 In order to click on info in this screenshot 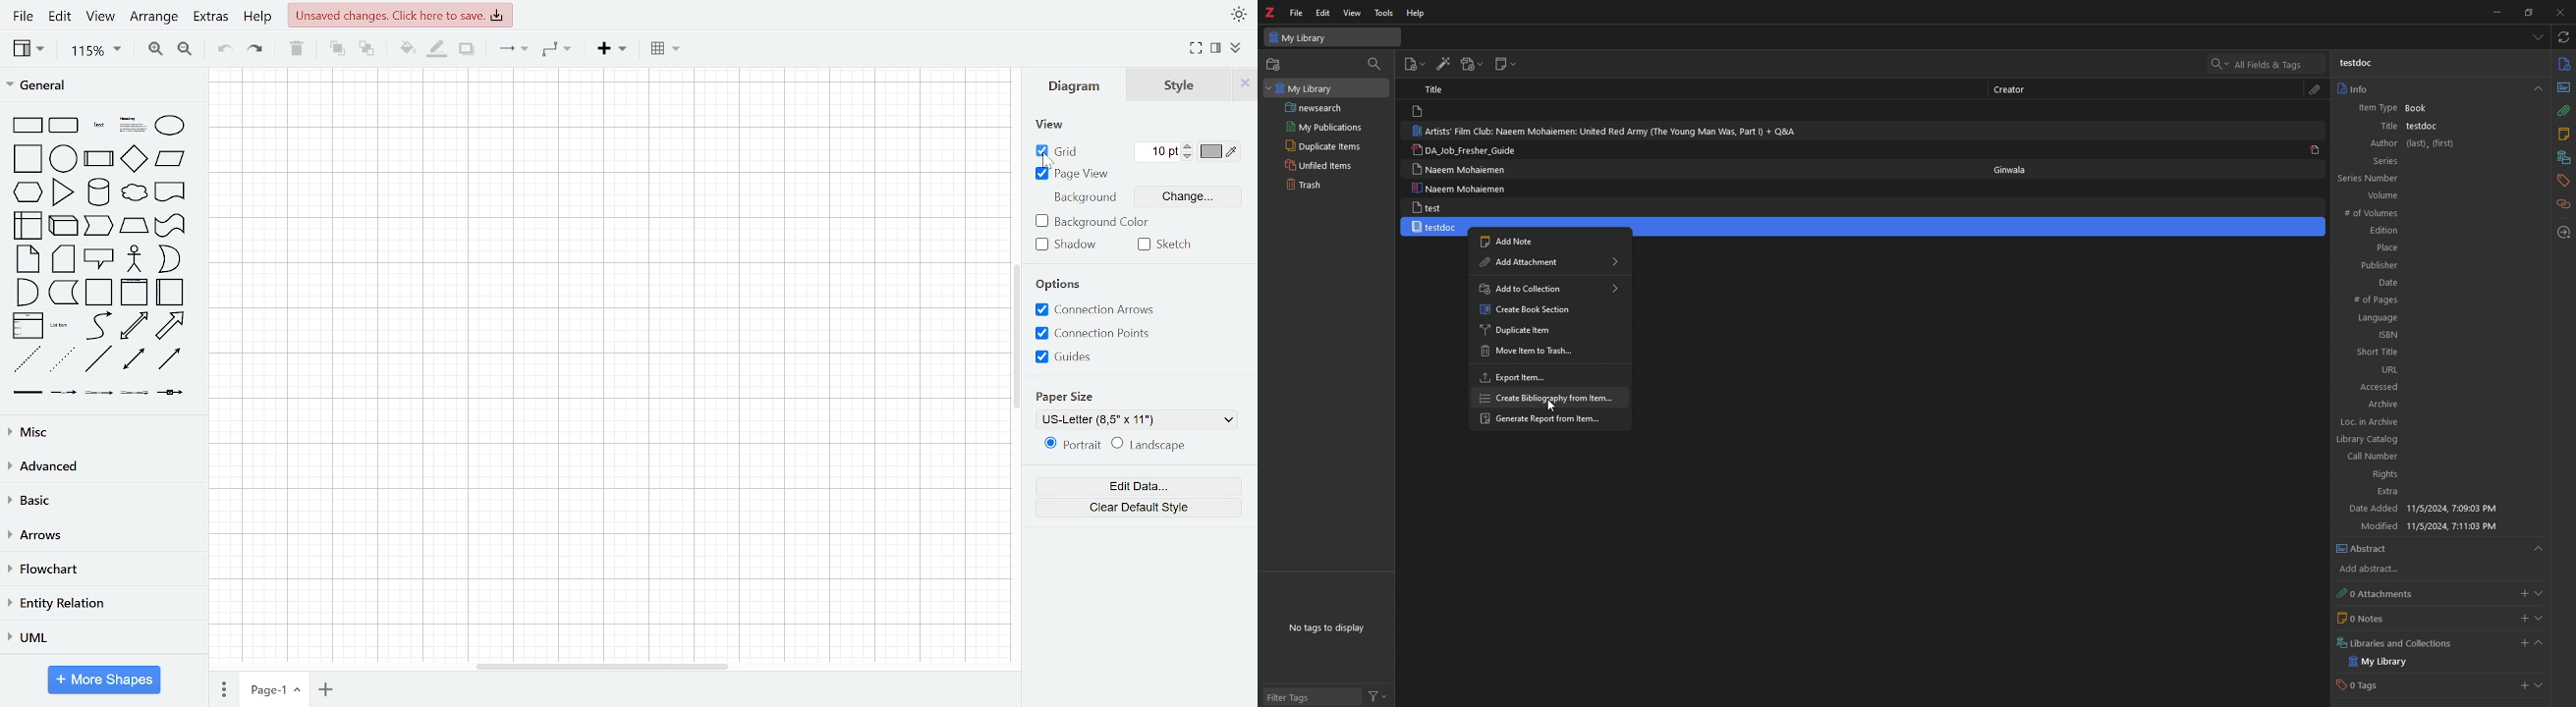, I will do `click(2439, 89)`.